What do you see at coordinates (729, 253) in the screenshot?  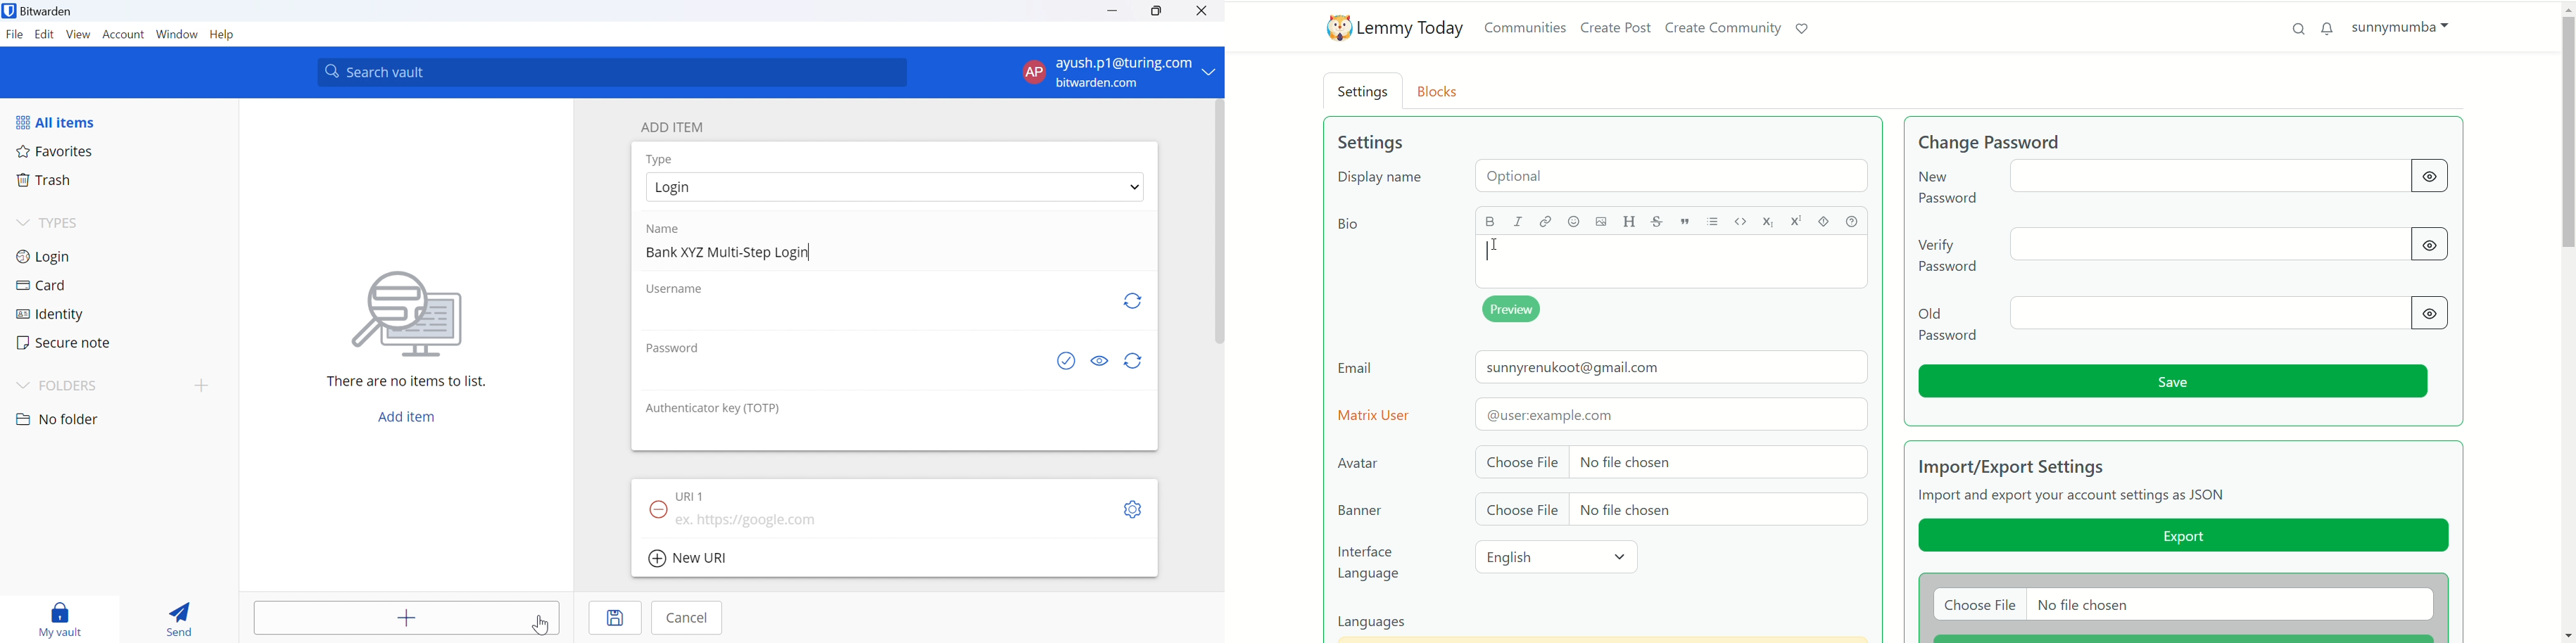 I see `Bank XYZ Multi-Step Login` at bounding box center [729, 253].